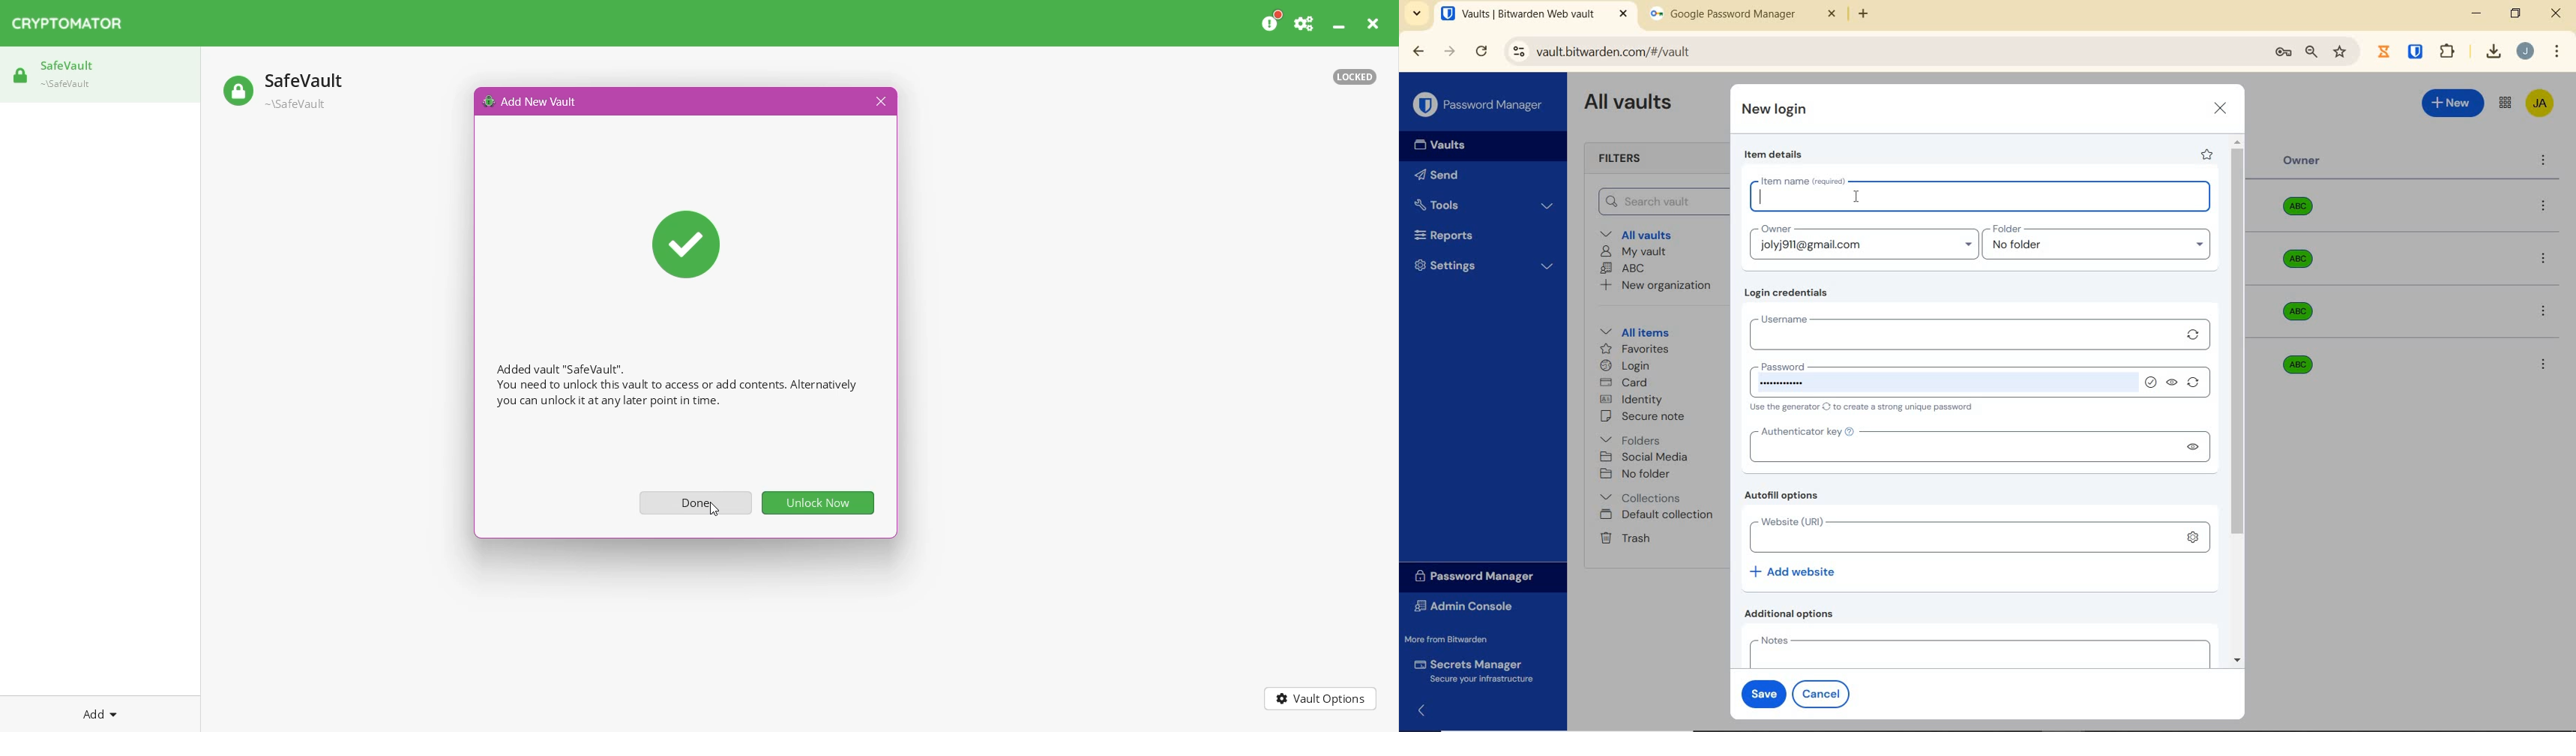 This screenshot has height=756, width=2576. I want to click on option, so click(2546, 260).